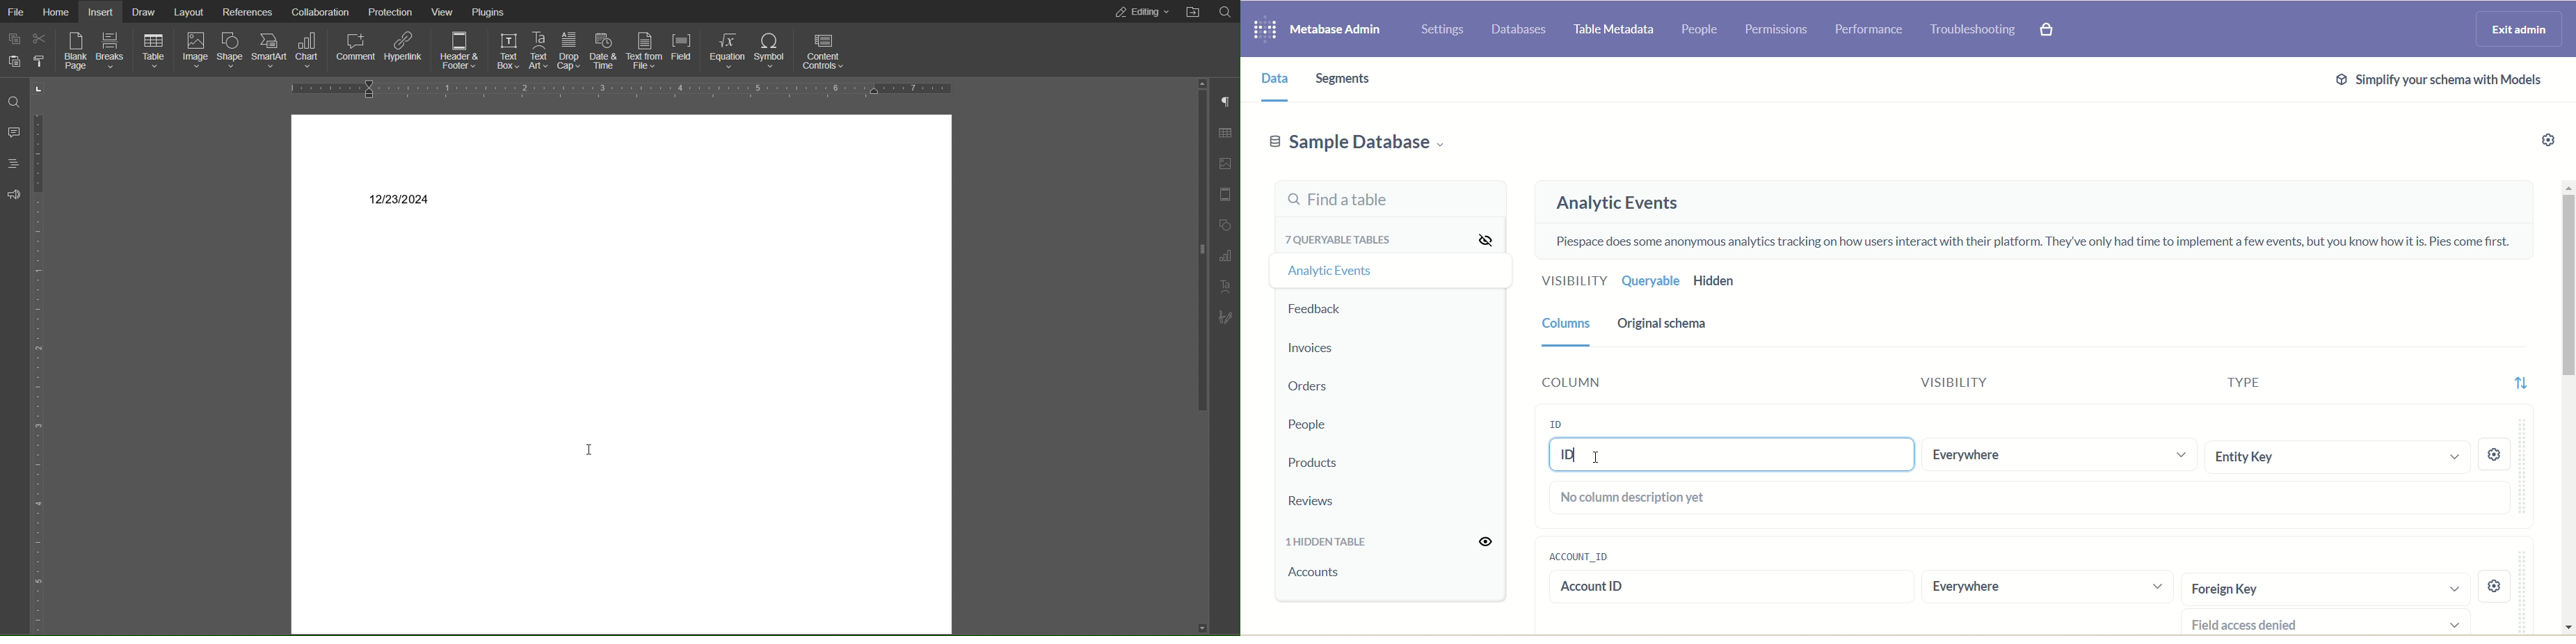 This screenshot has height=644, width=2576. Describe the element at coordinates (15, 40) in the screenshot. I see `Copy` at that location.